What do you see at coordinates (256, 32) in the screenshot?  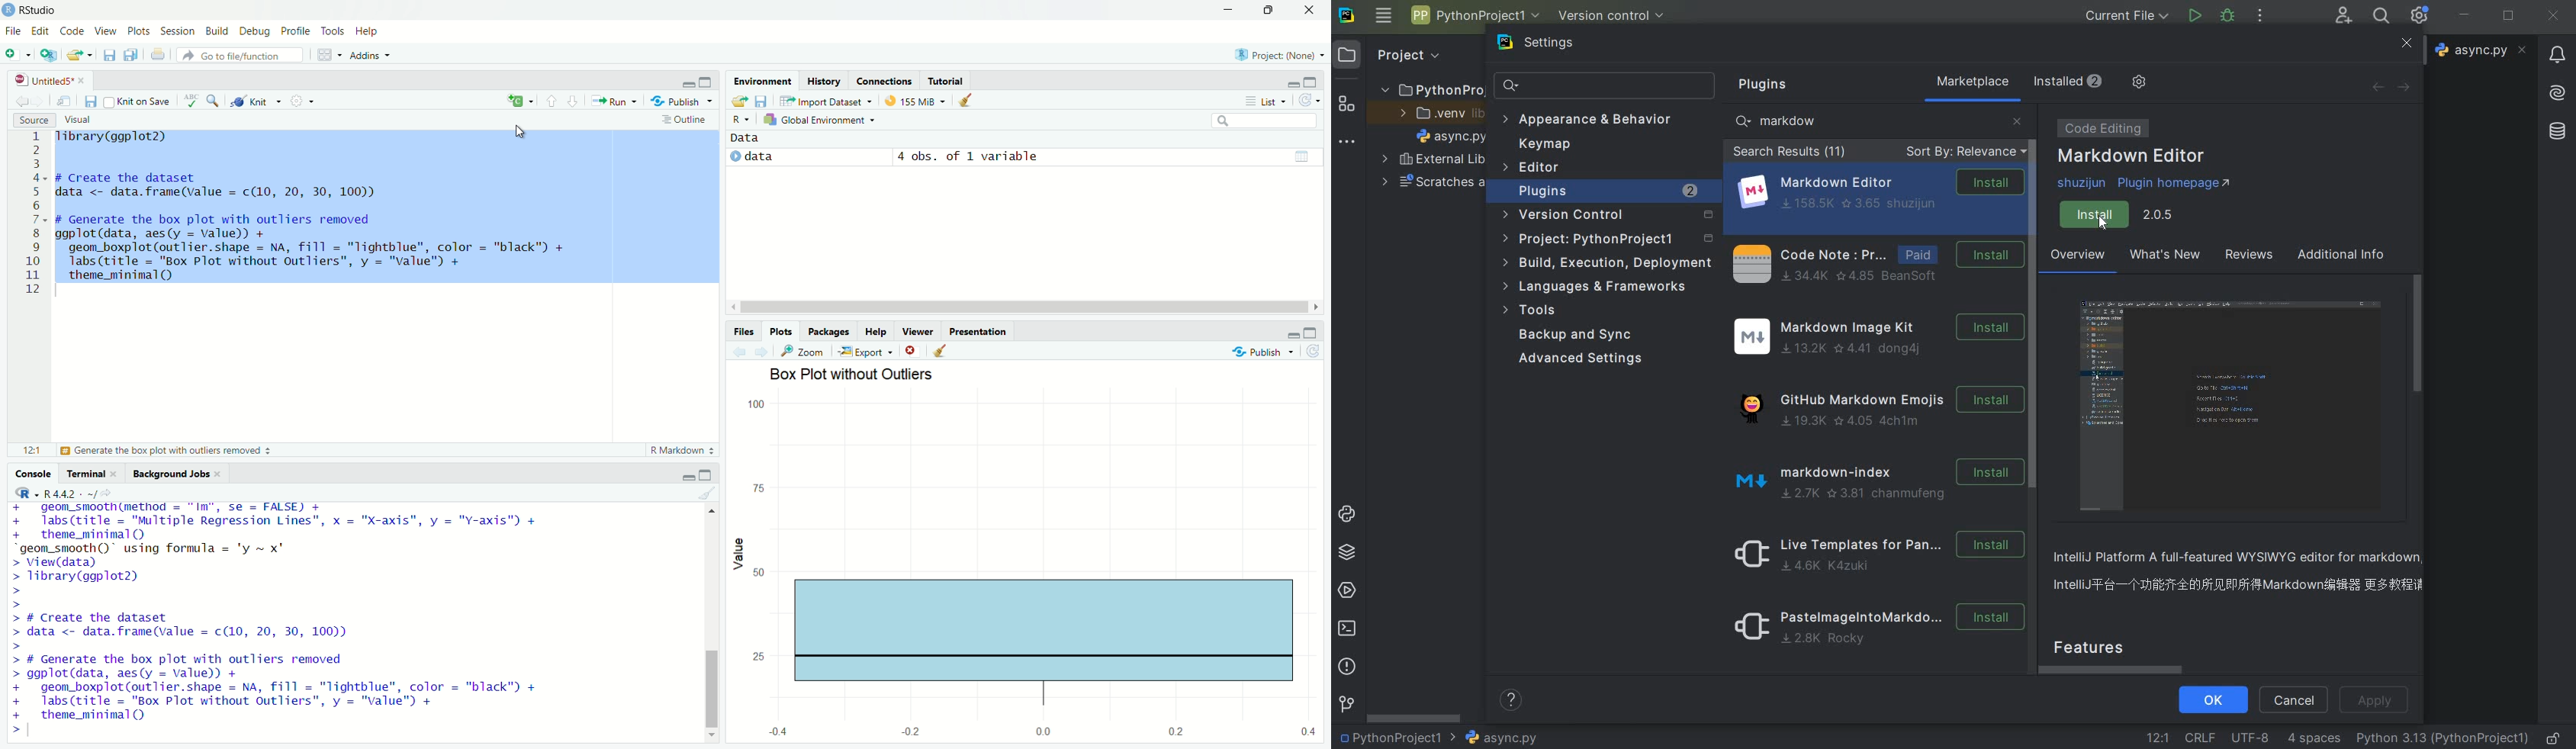 I see `I Debug` at bounding box center [256, 32].